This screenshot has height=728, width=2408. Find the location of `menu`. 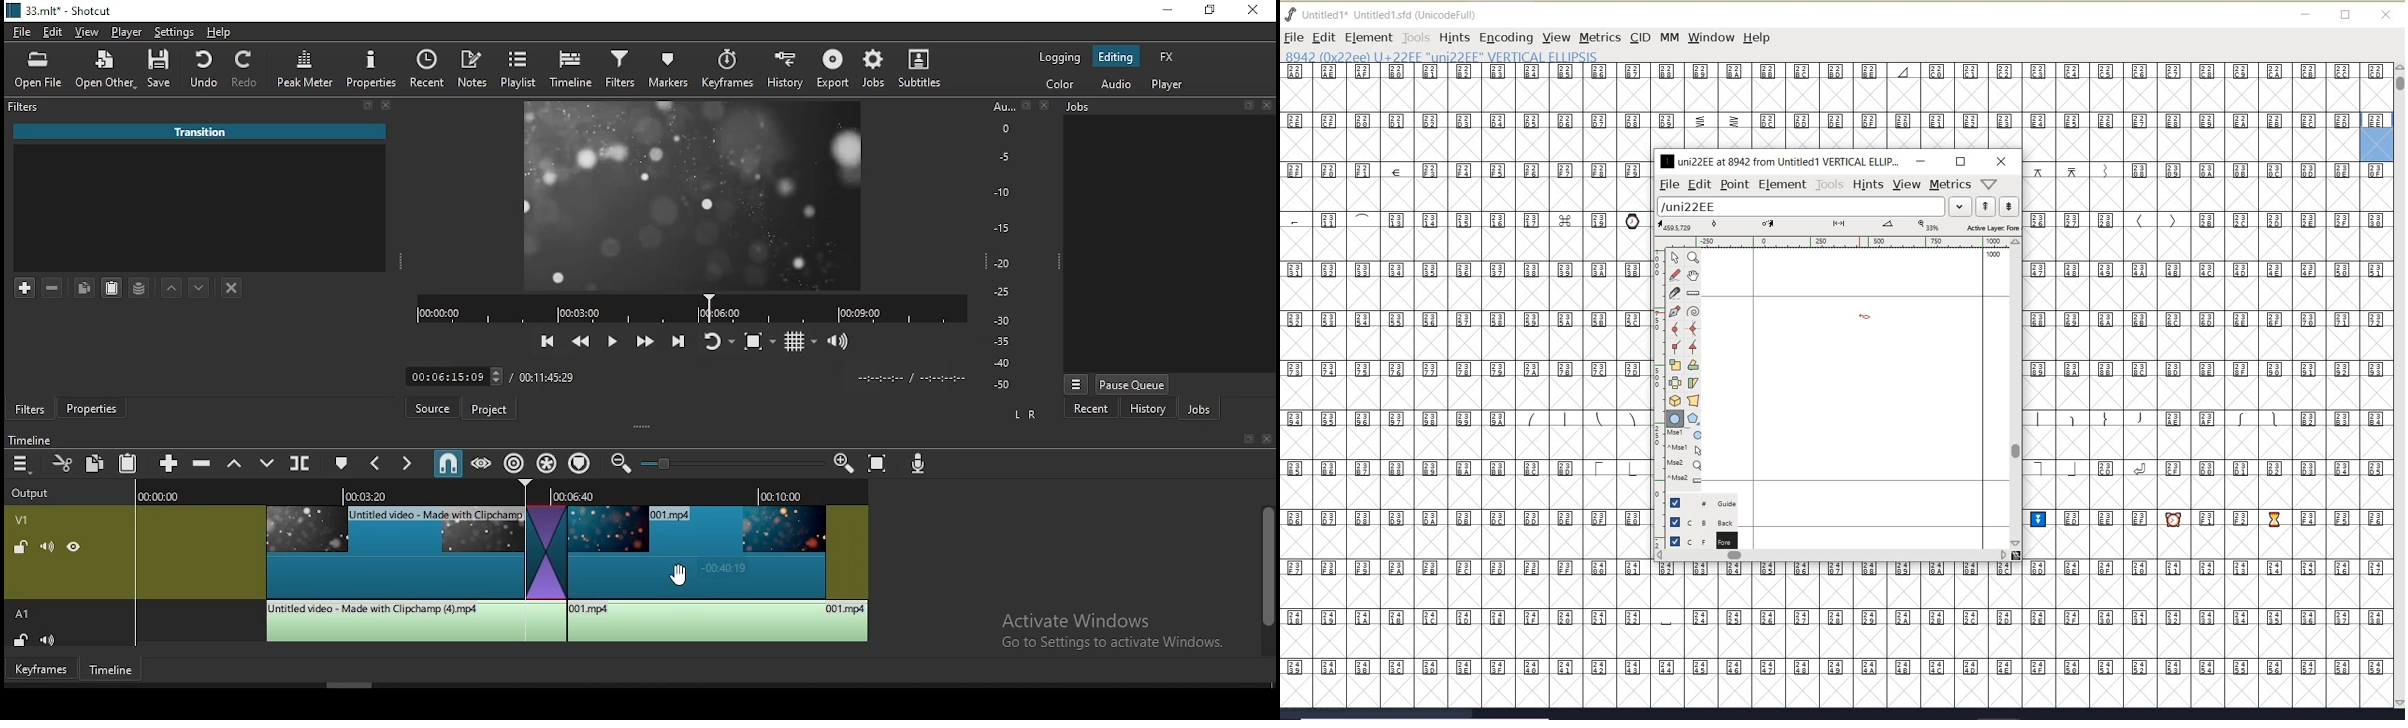

menu is located at coordinates (23, 465).